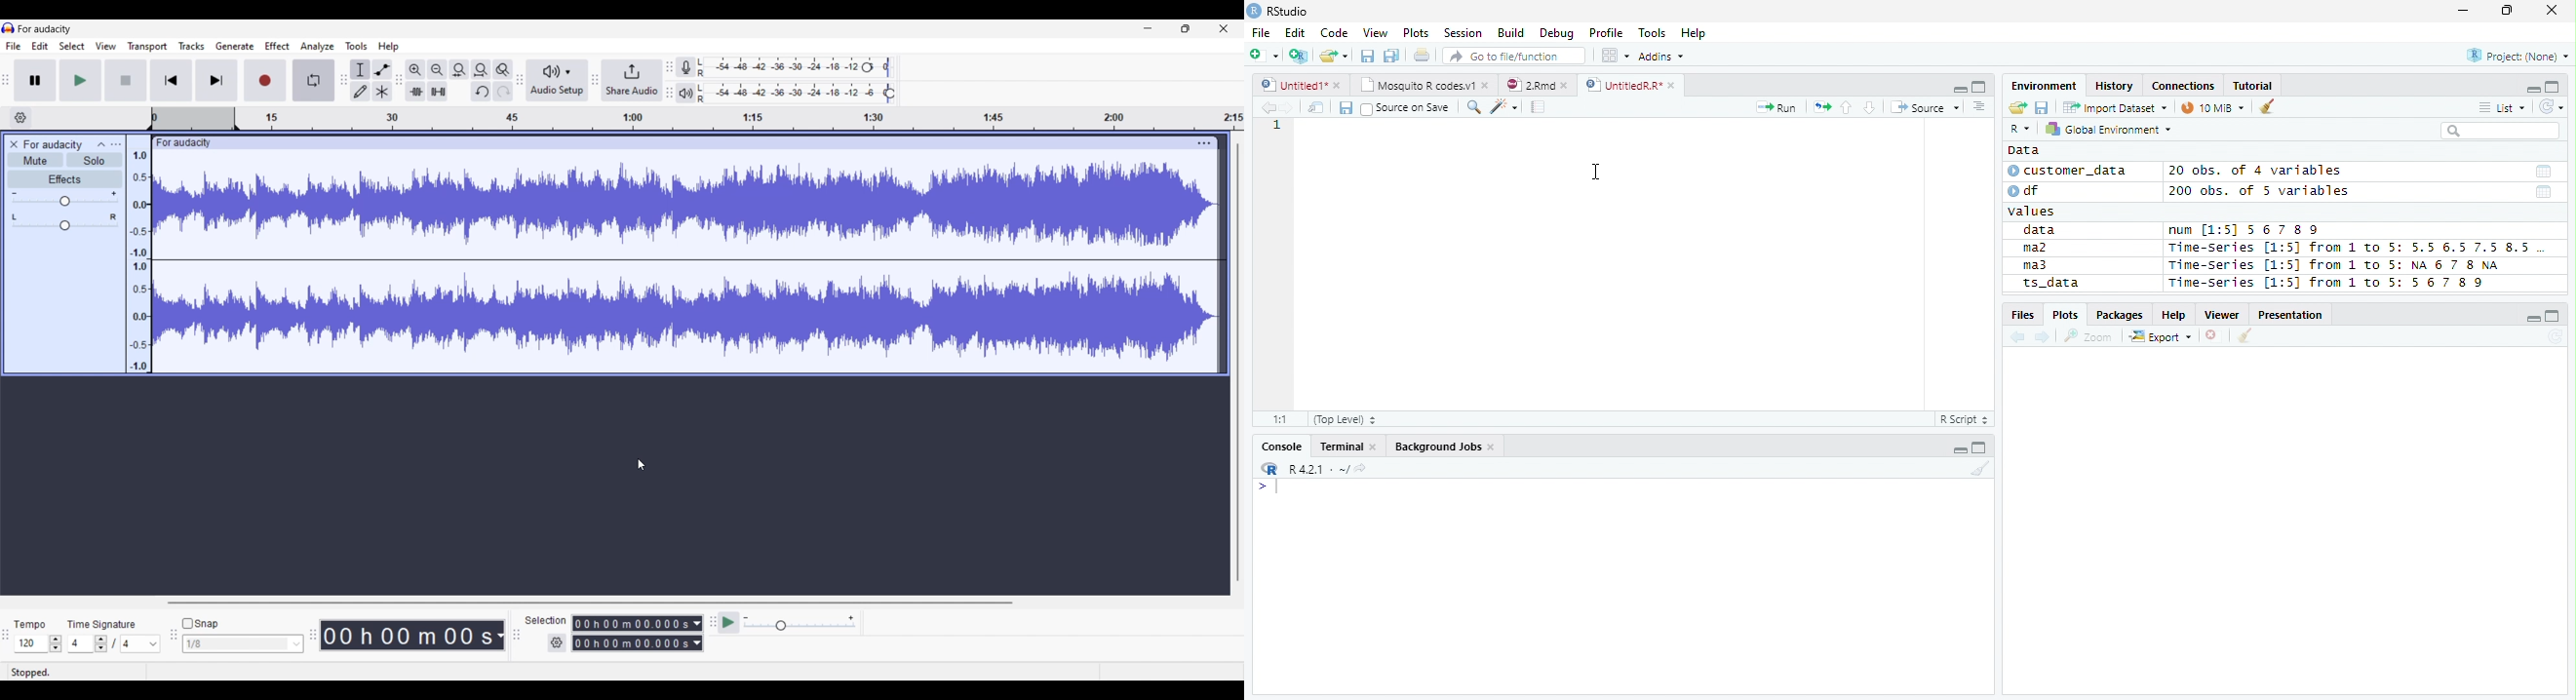 The image size is (2576, 700). Describe the element at coordinates (1963, 419) in the screenshot. I see `R script` at that location.